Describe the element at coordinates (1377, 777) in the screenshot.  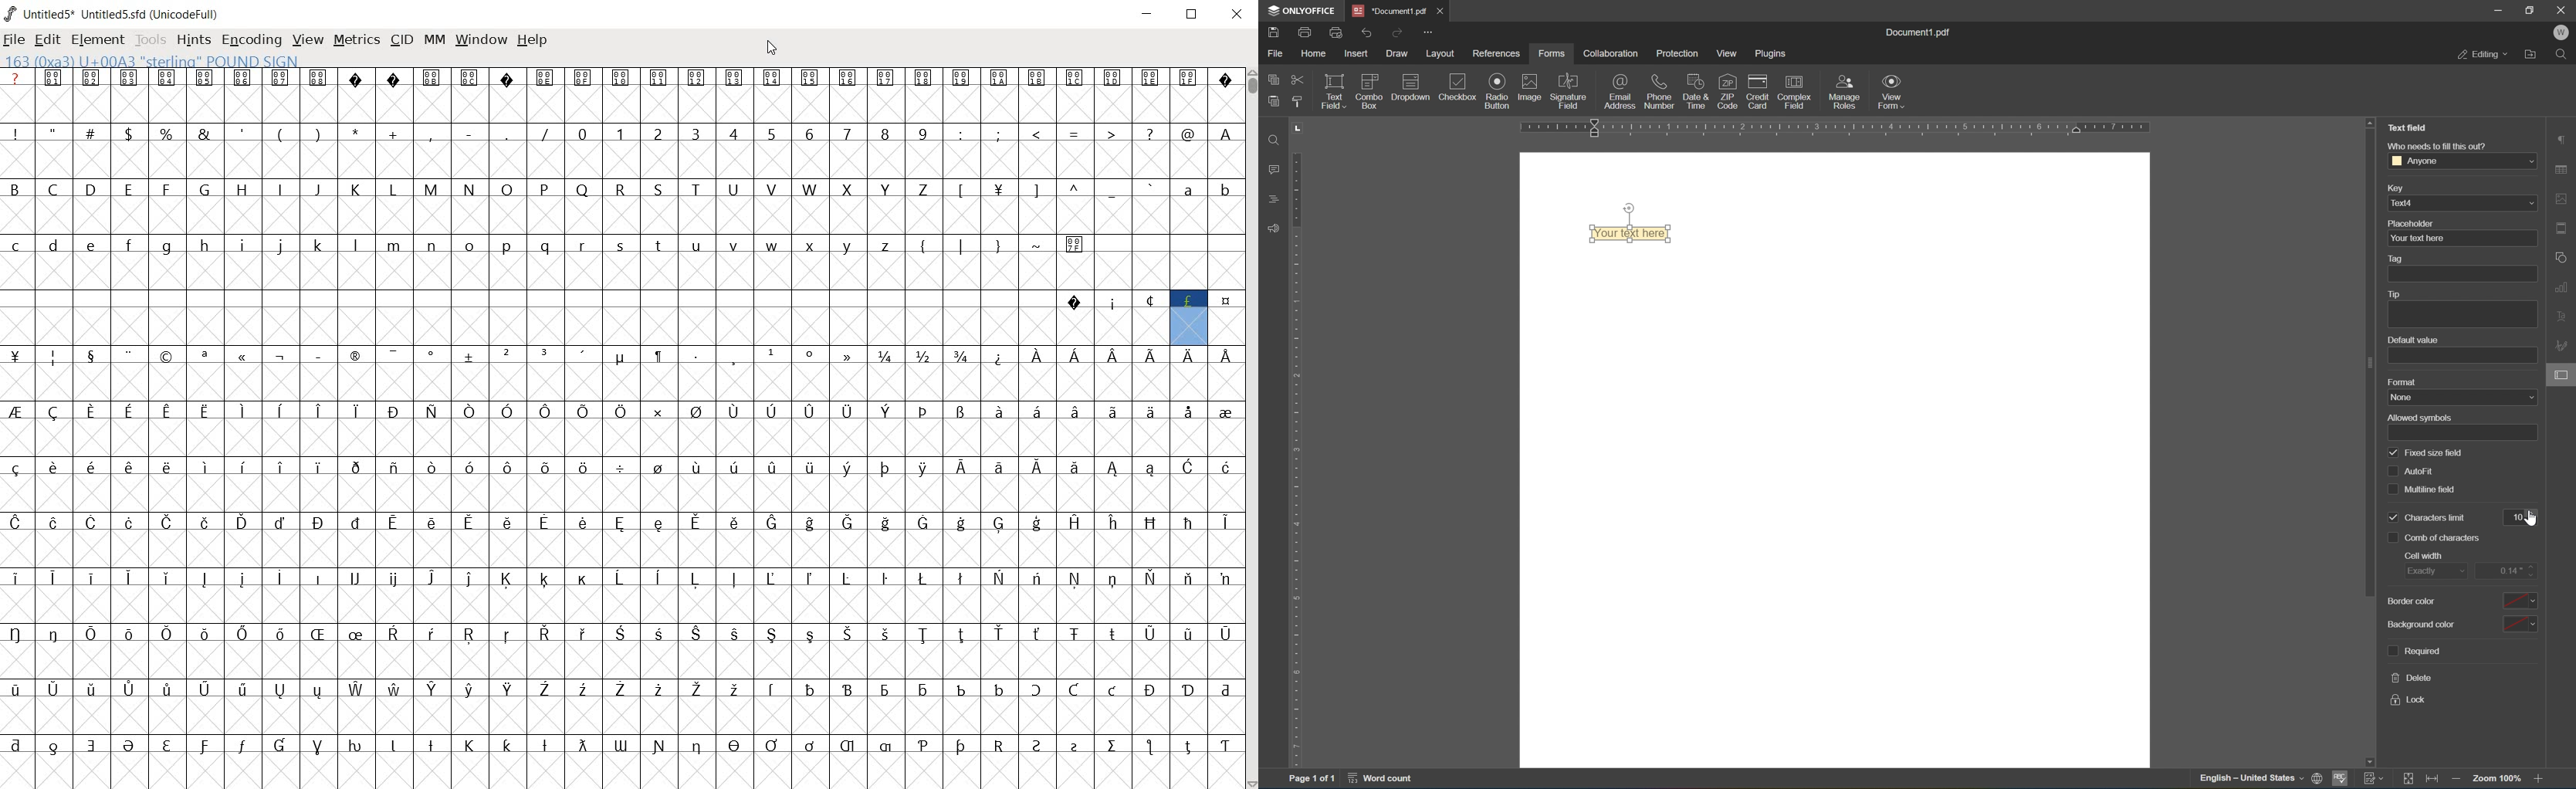
I see `word count` at that location.